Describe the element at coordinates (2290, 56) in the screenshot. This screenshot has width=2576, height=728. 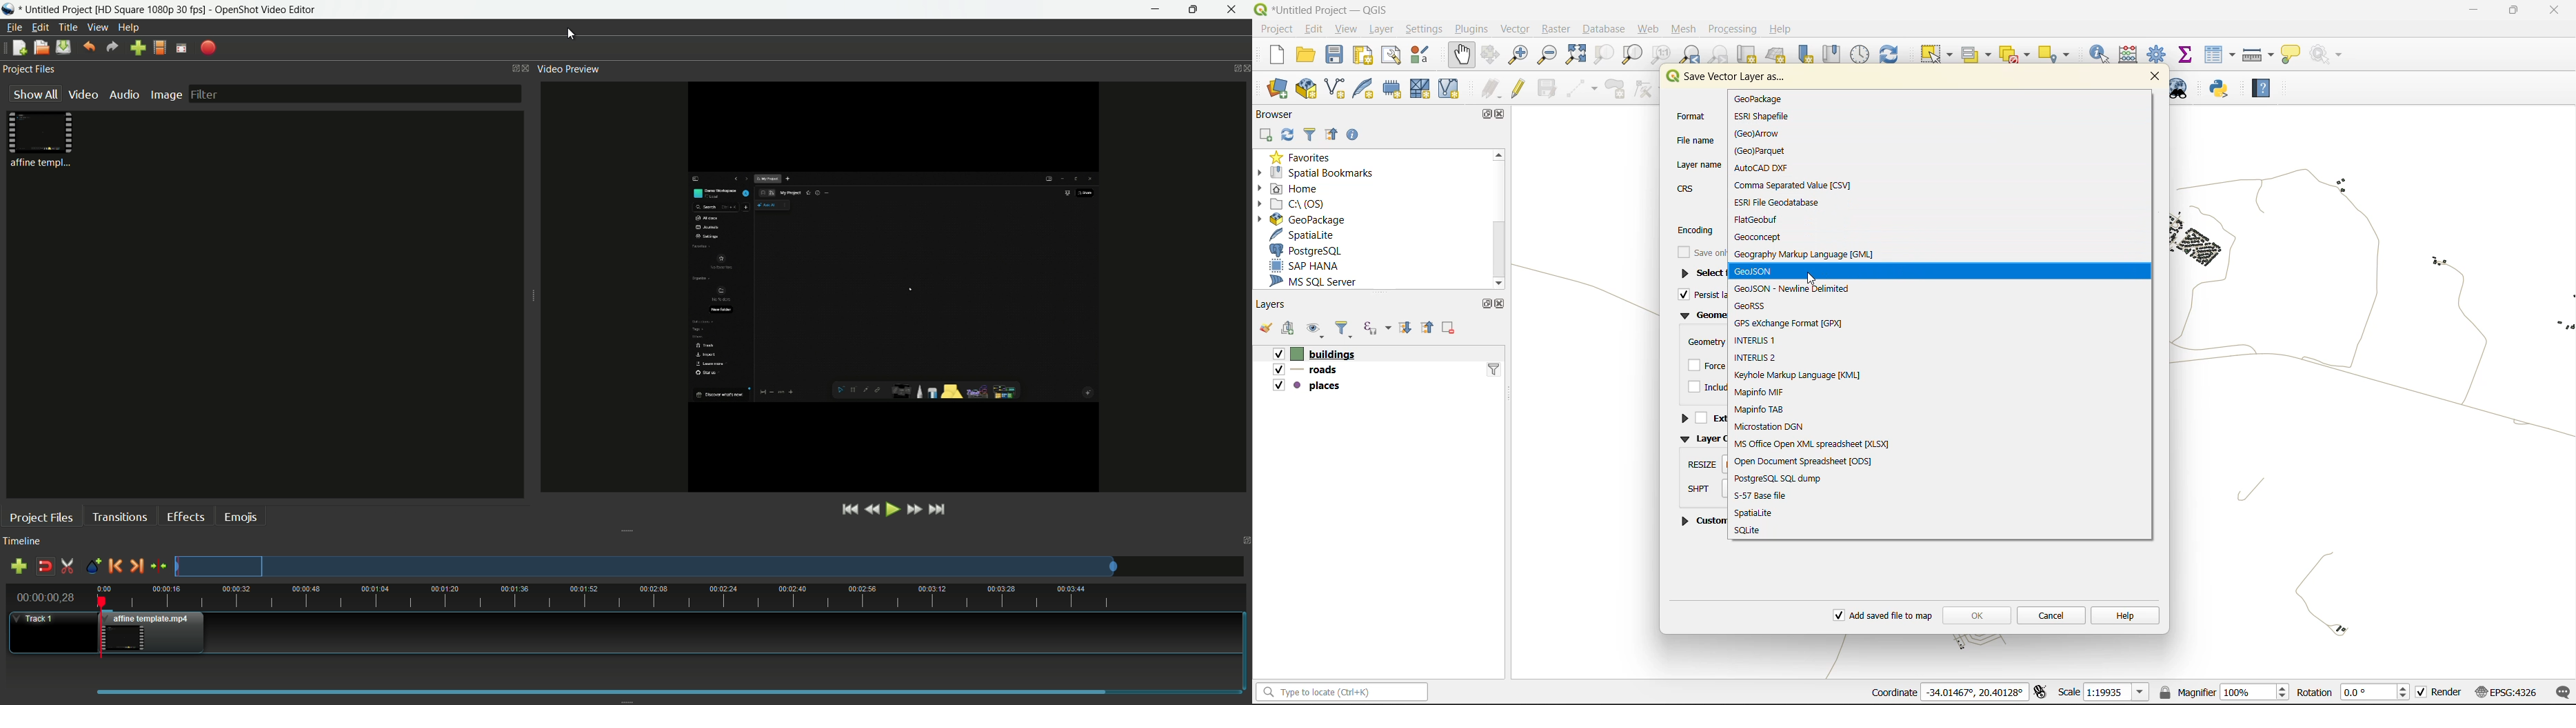
I see `show tips` at that location.